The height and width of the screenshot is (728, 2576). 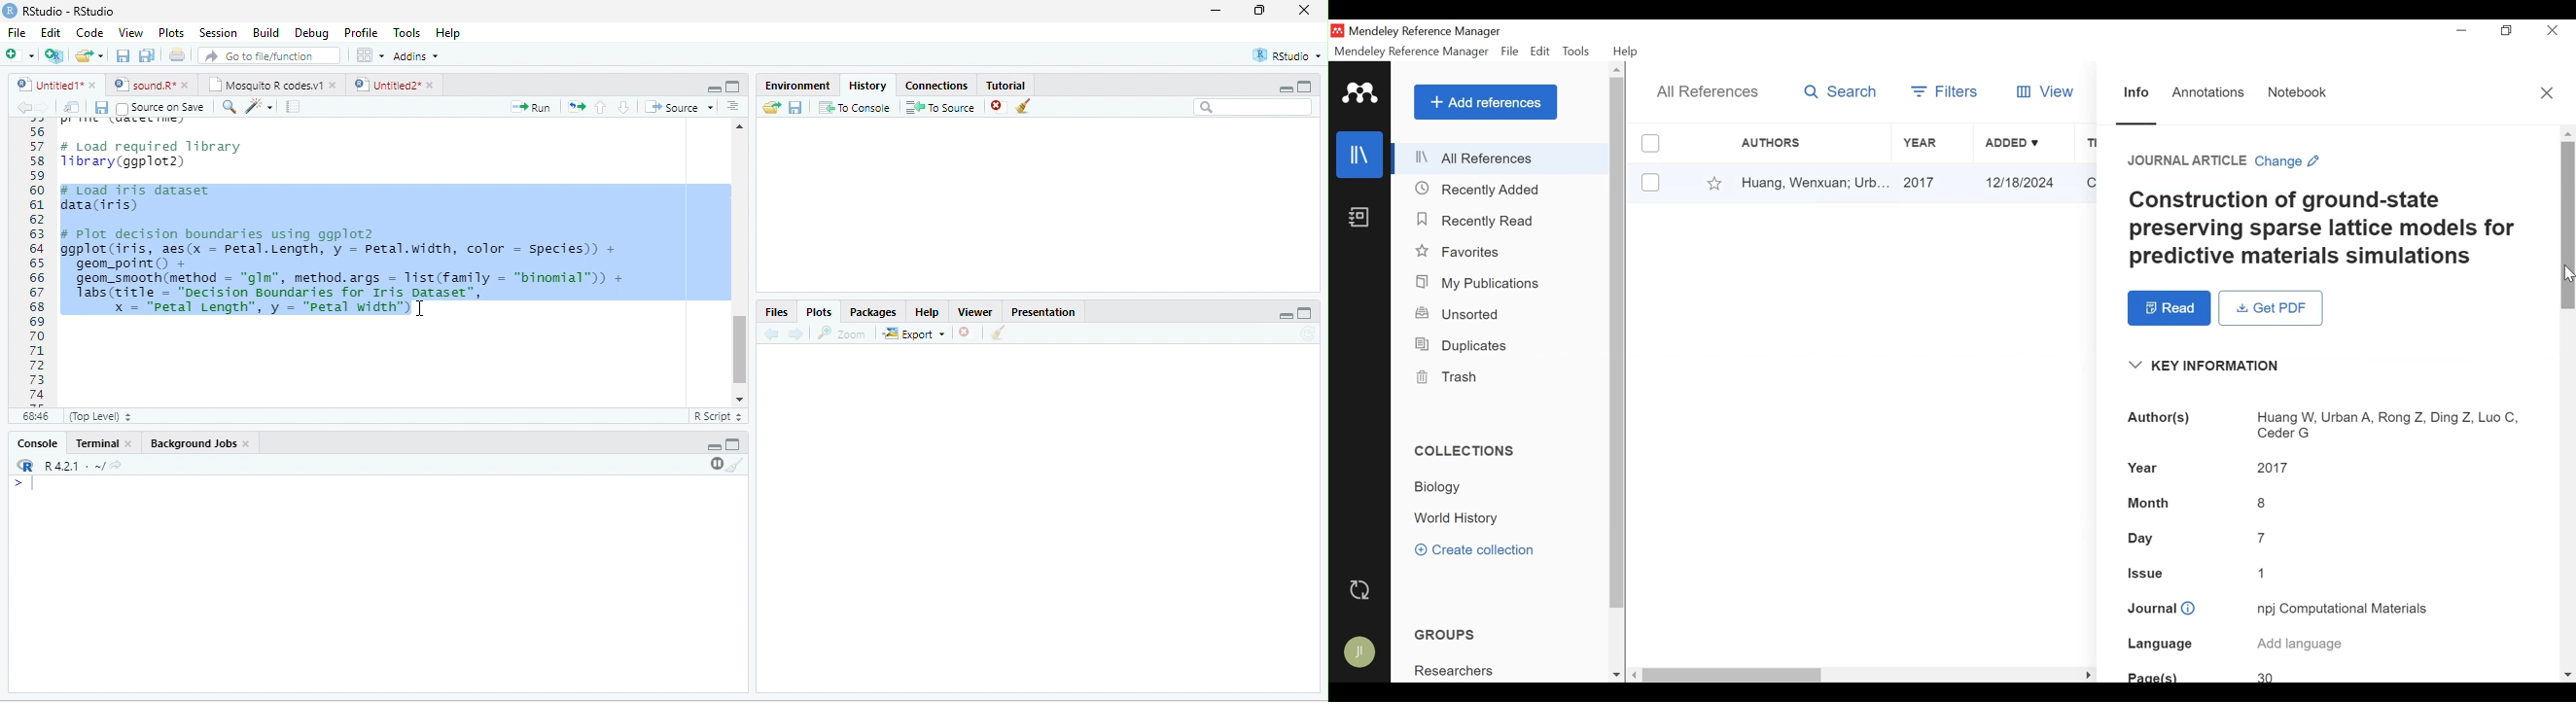 I want to click on Environment, so click(x=798, y=85).